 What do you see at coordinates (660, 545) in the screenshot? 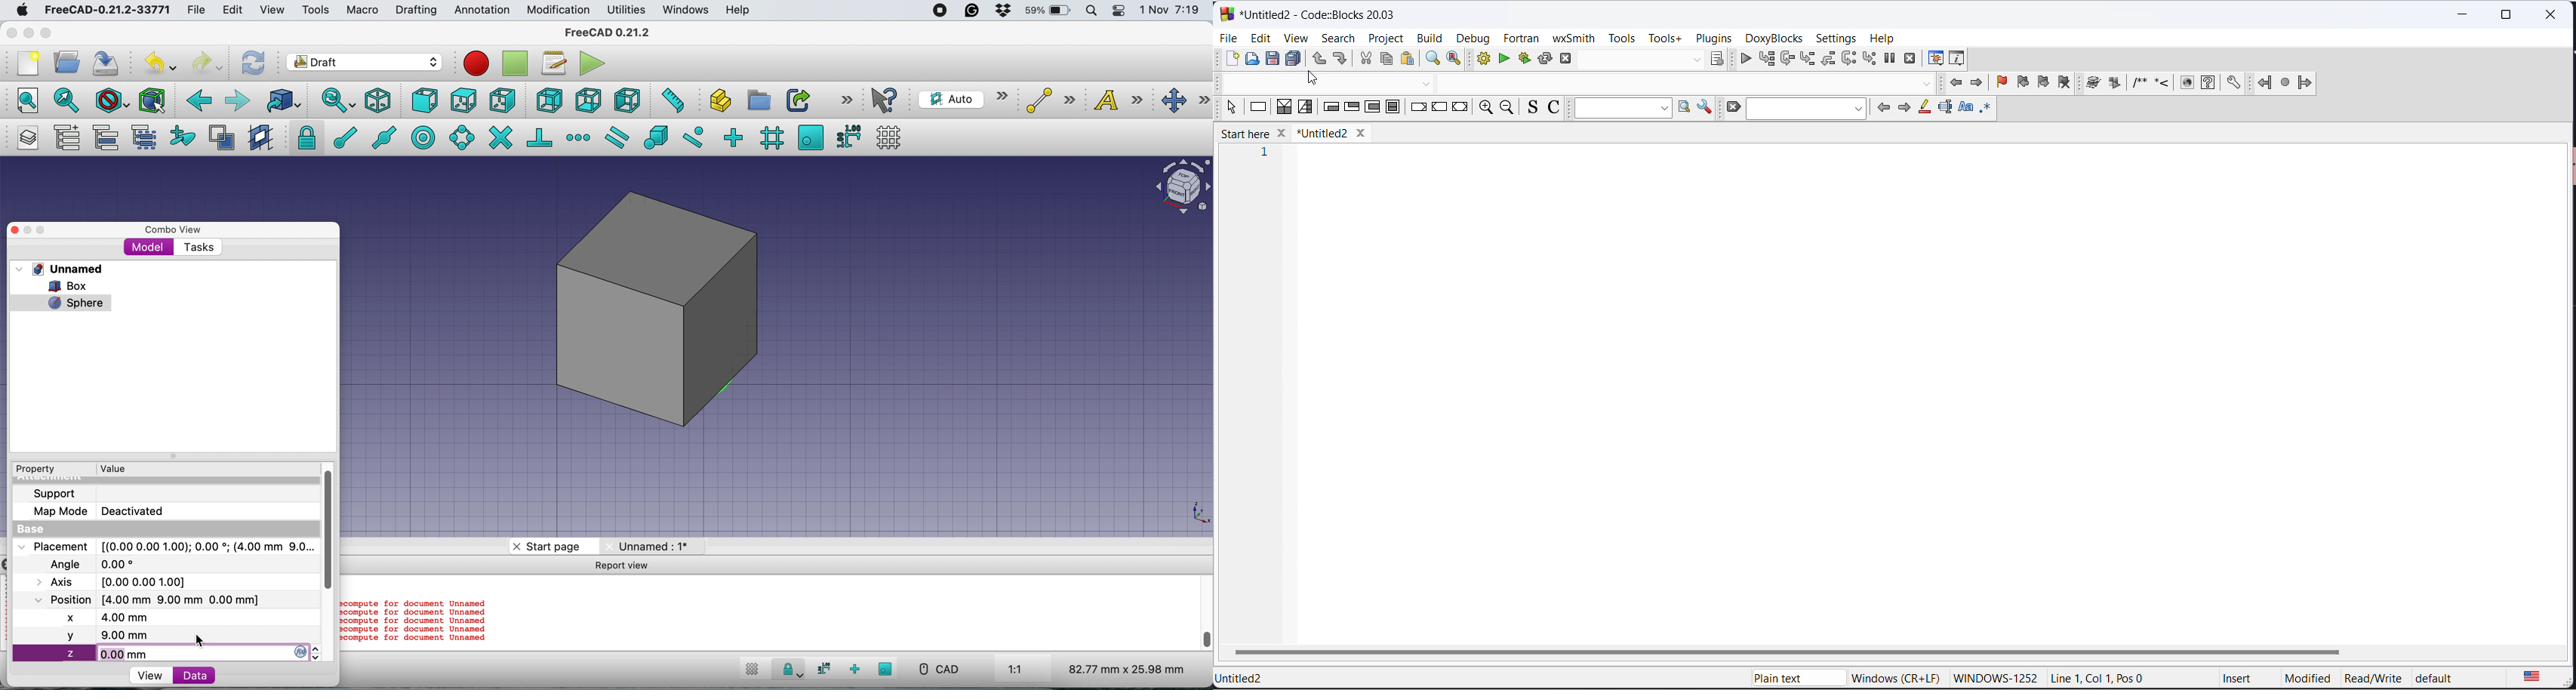
I see `unnamed` at bounding box center [660, 545].